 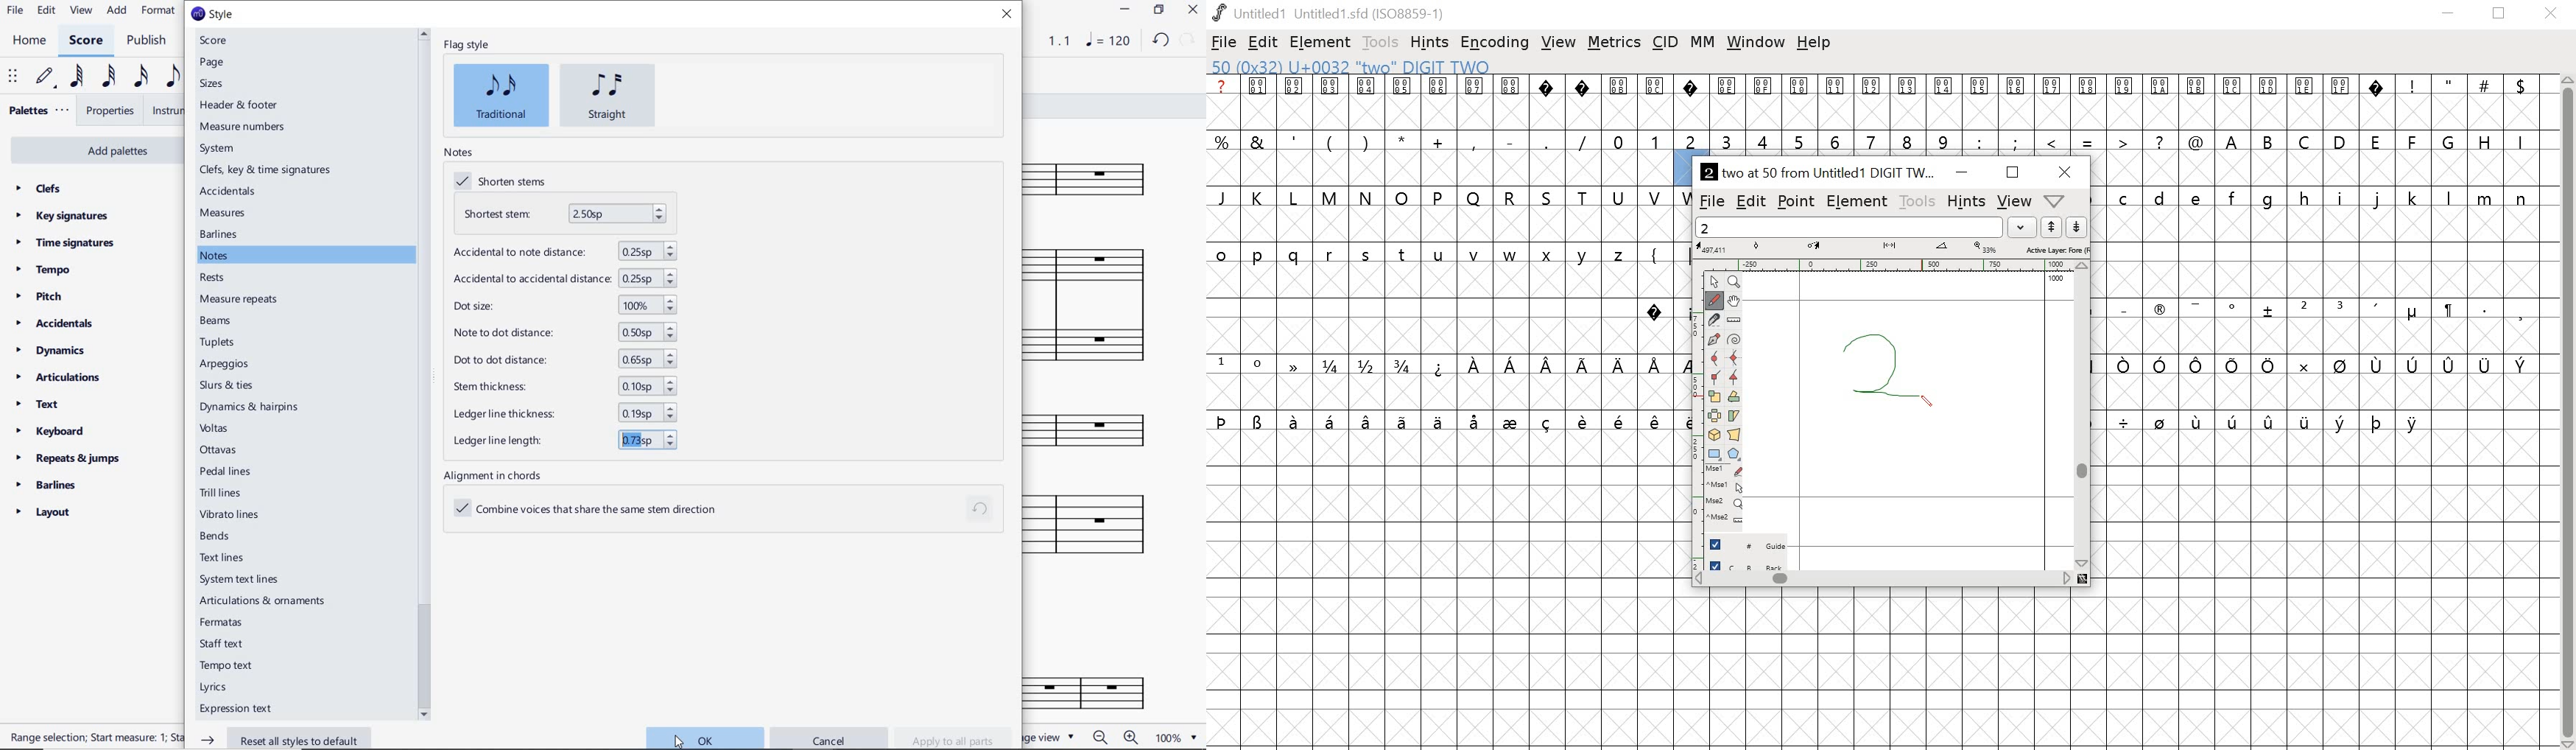 I want to click on NOTE, so click(x=1109, y=40).